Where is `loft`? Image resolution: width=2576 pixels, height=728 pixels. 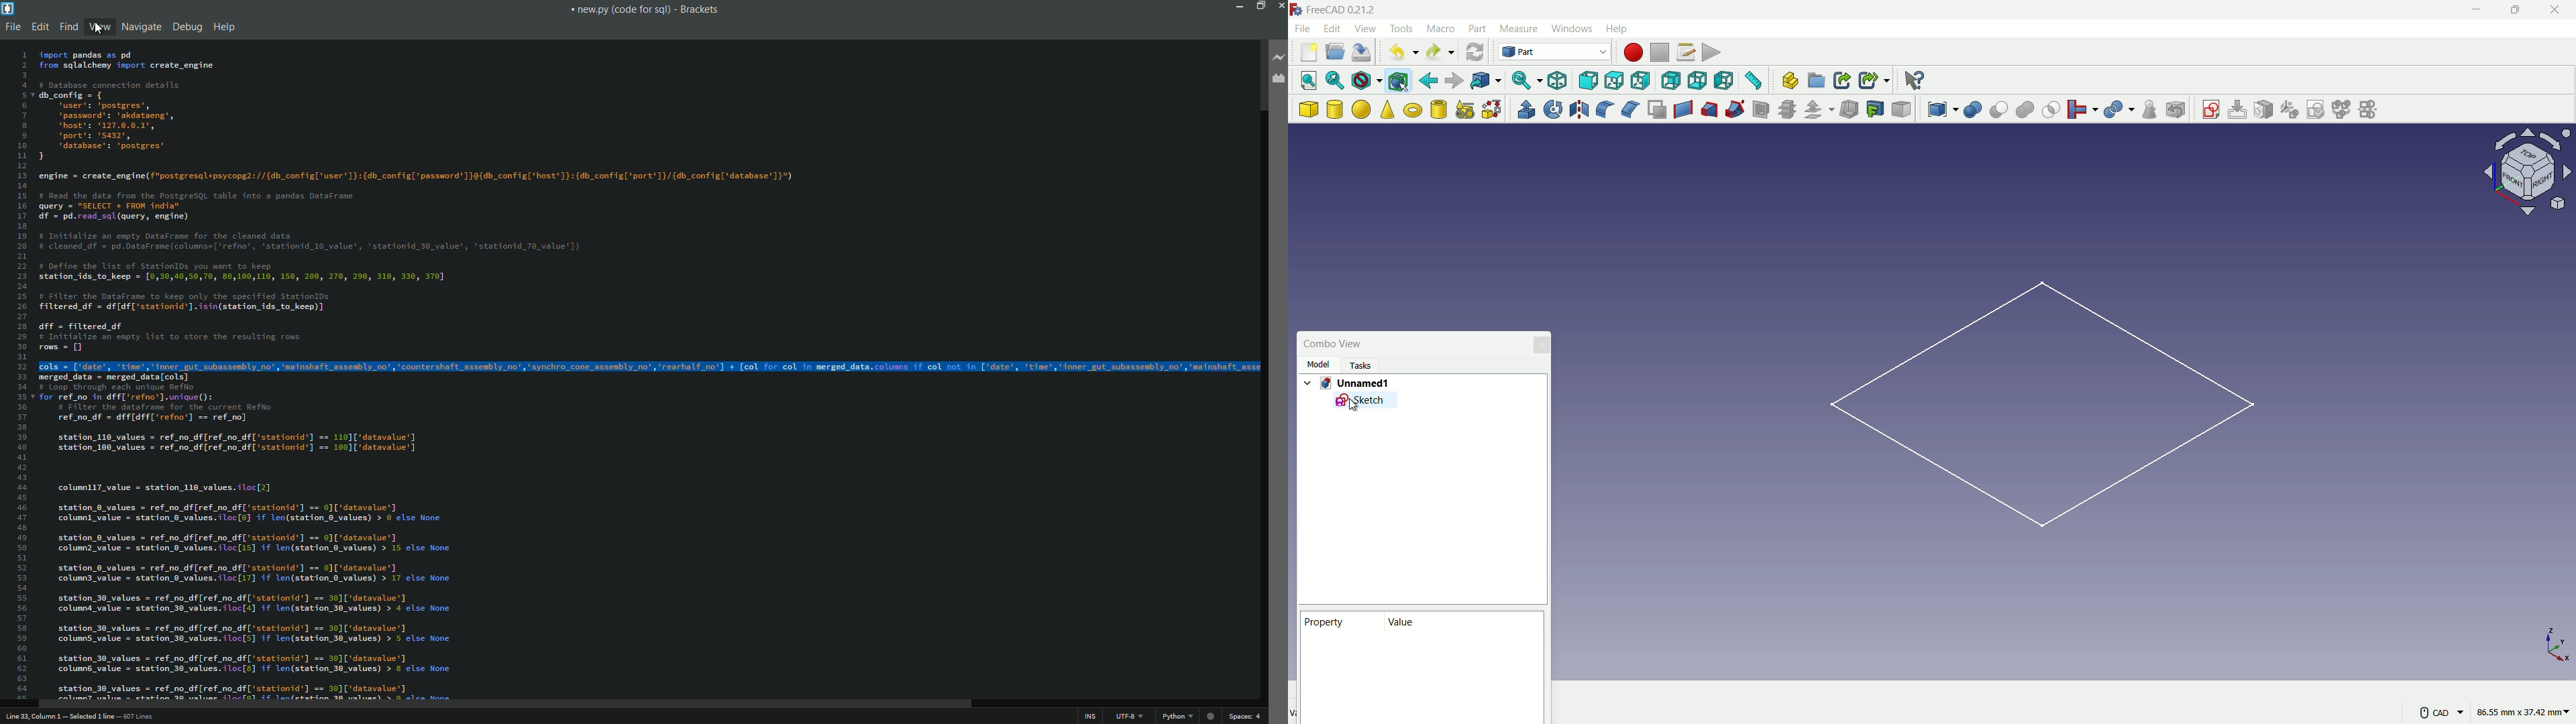 loft is located at coordinates (1710, 109).